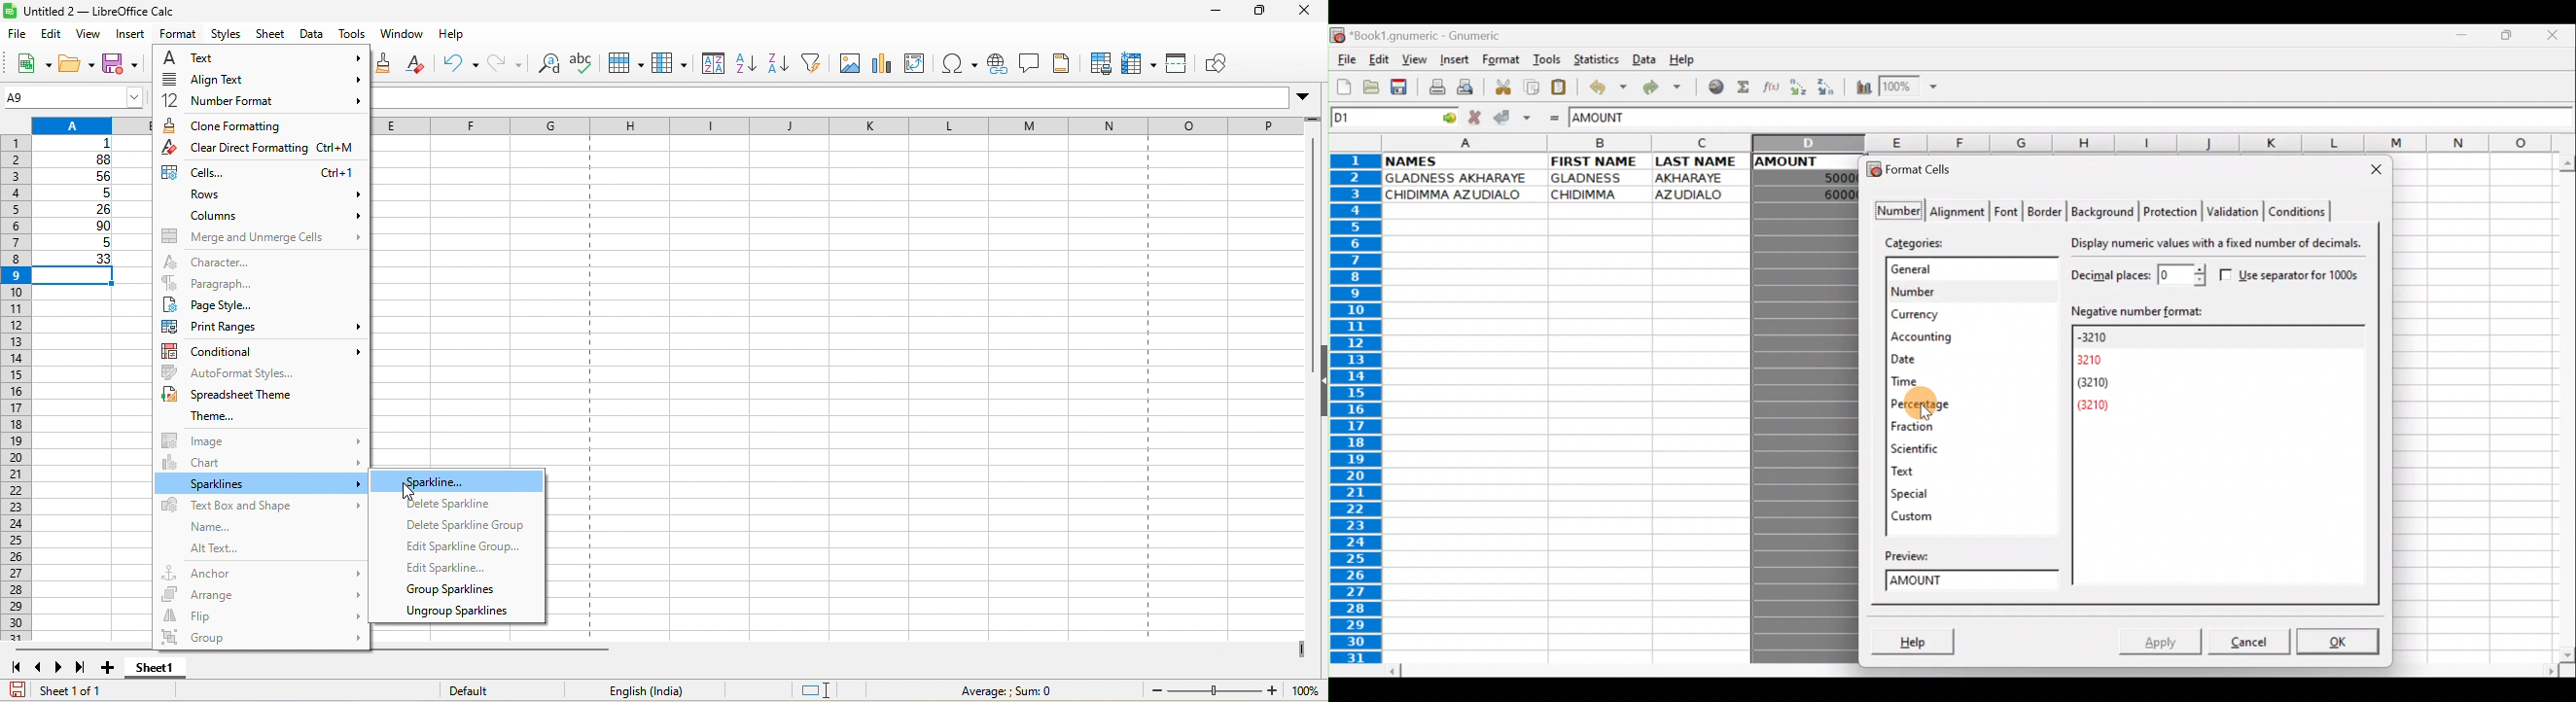  What do you see at coordinates (1976, 582) in the screenshot?
I see `Amount` at bounding box center [1976, 582].